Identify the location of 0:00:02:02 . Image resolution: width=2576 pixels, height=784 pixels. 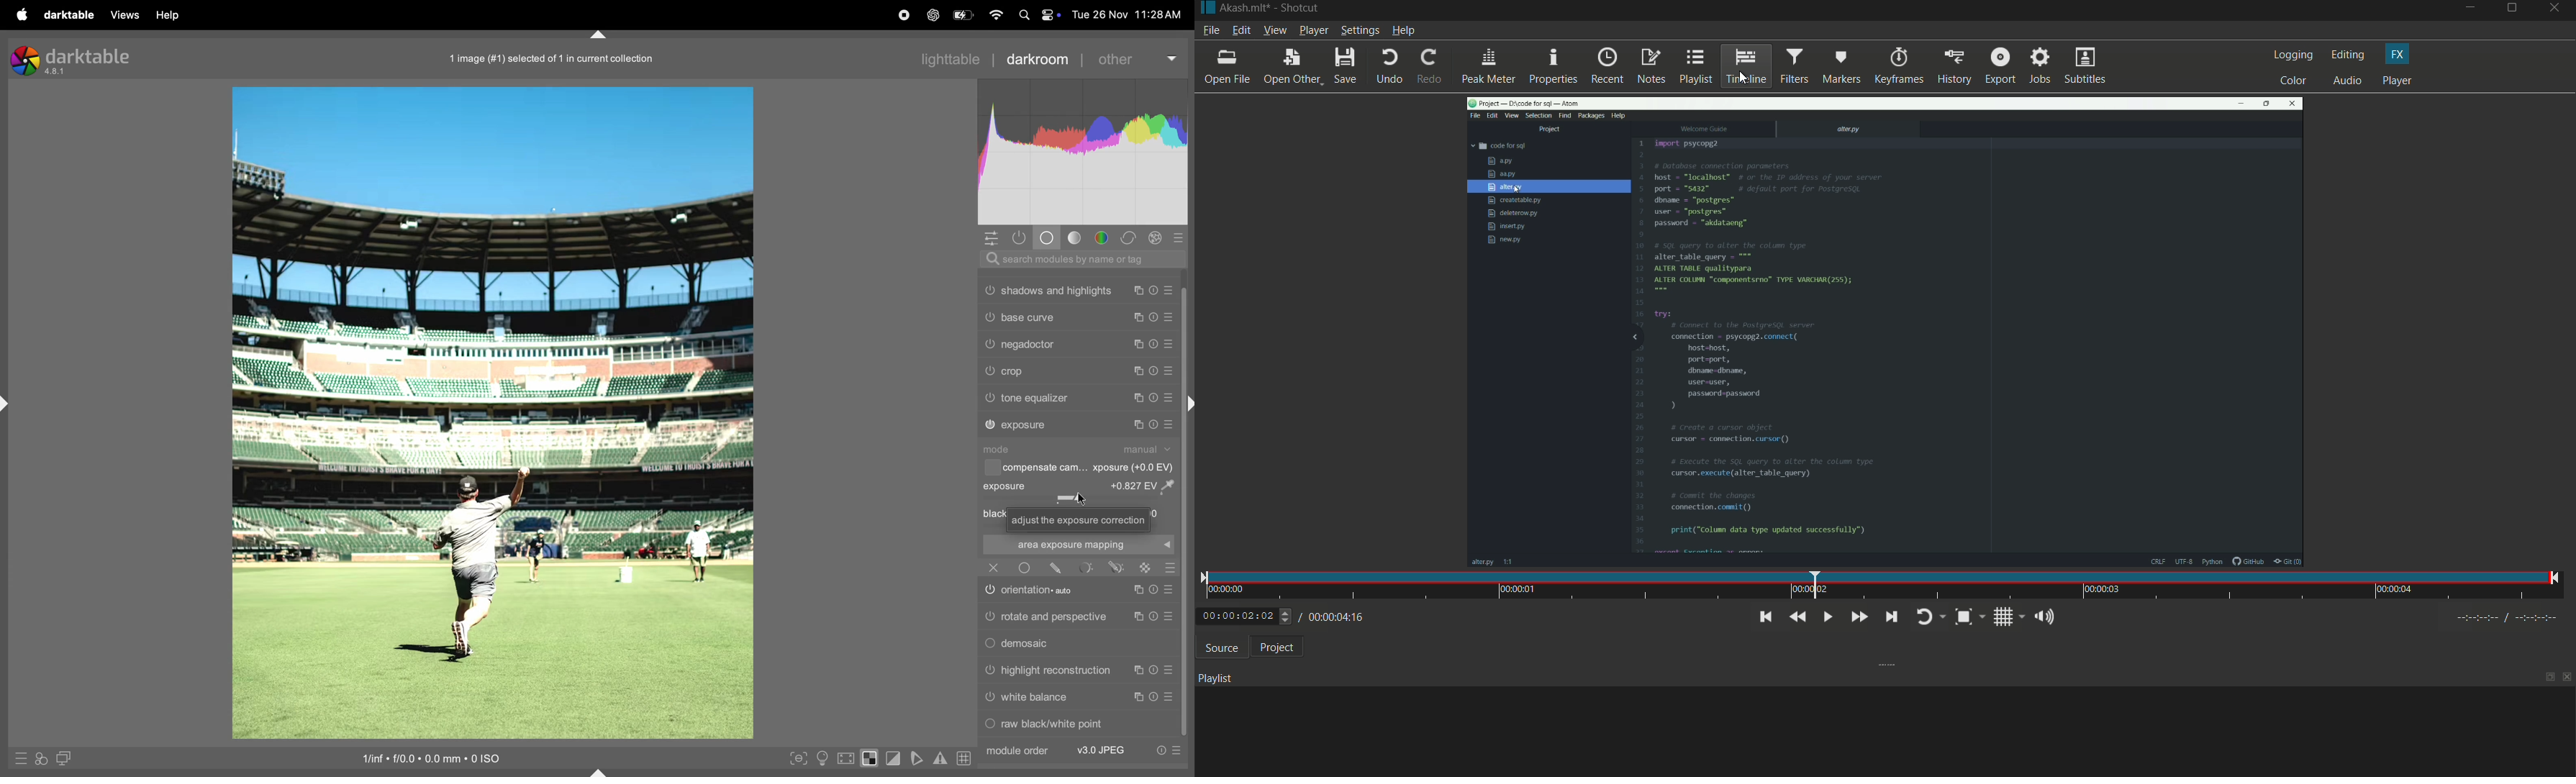
(1246, 616).